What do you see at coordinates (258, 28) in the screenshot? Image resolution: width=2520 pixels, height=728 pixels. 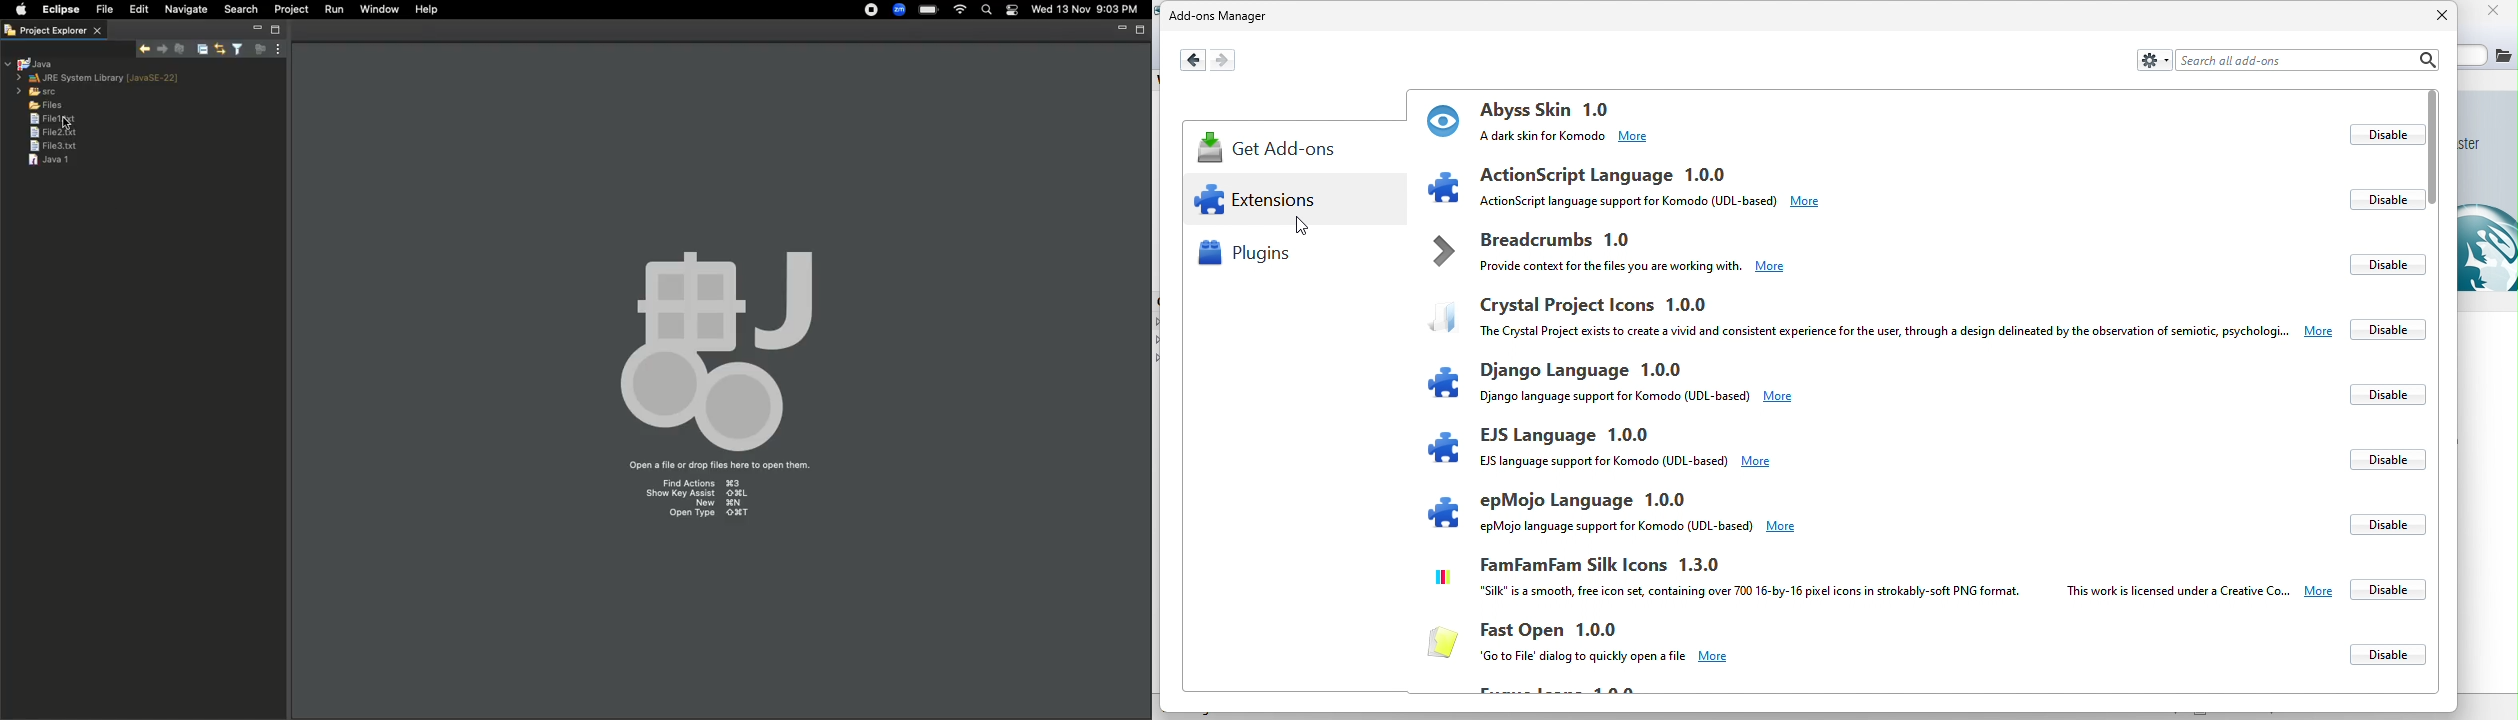 I see `Minimize` at bounding box center [258, 28].